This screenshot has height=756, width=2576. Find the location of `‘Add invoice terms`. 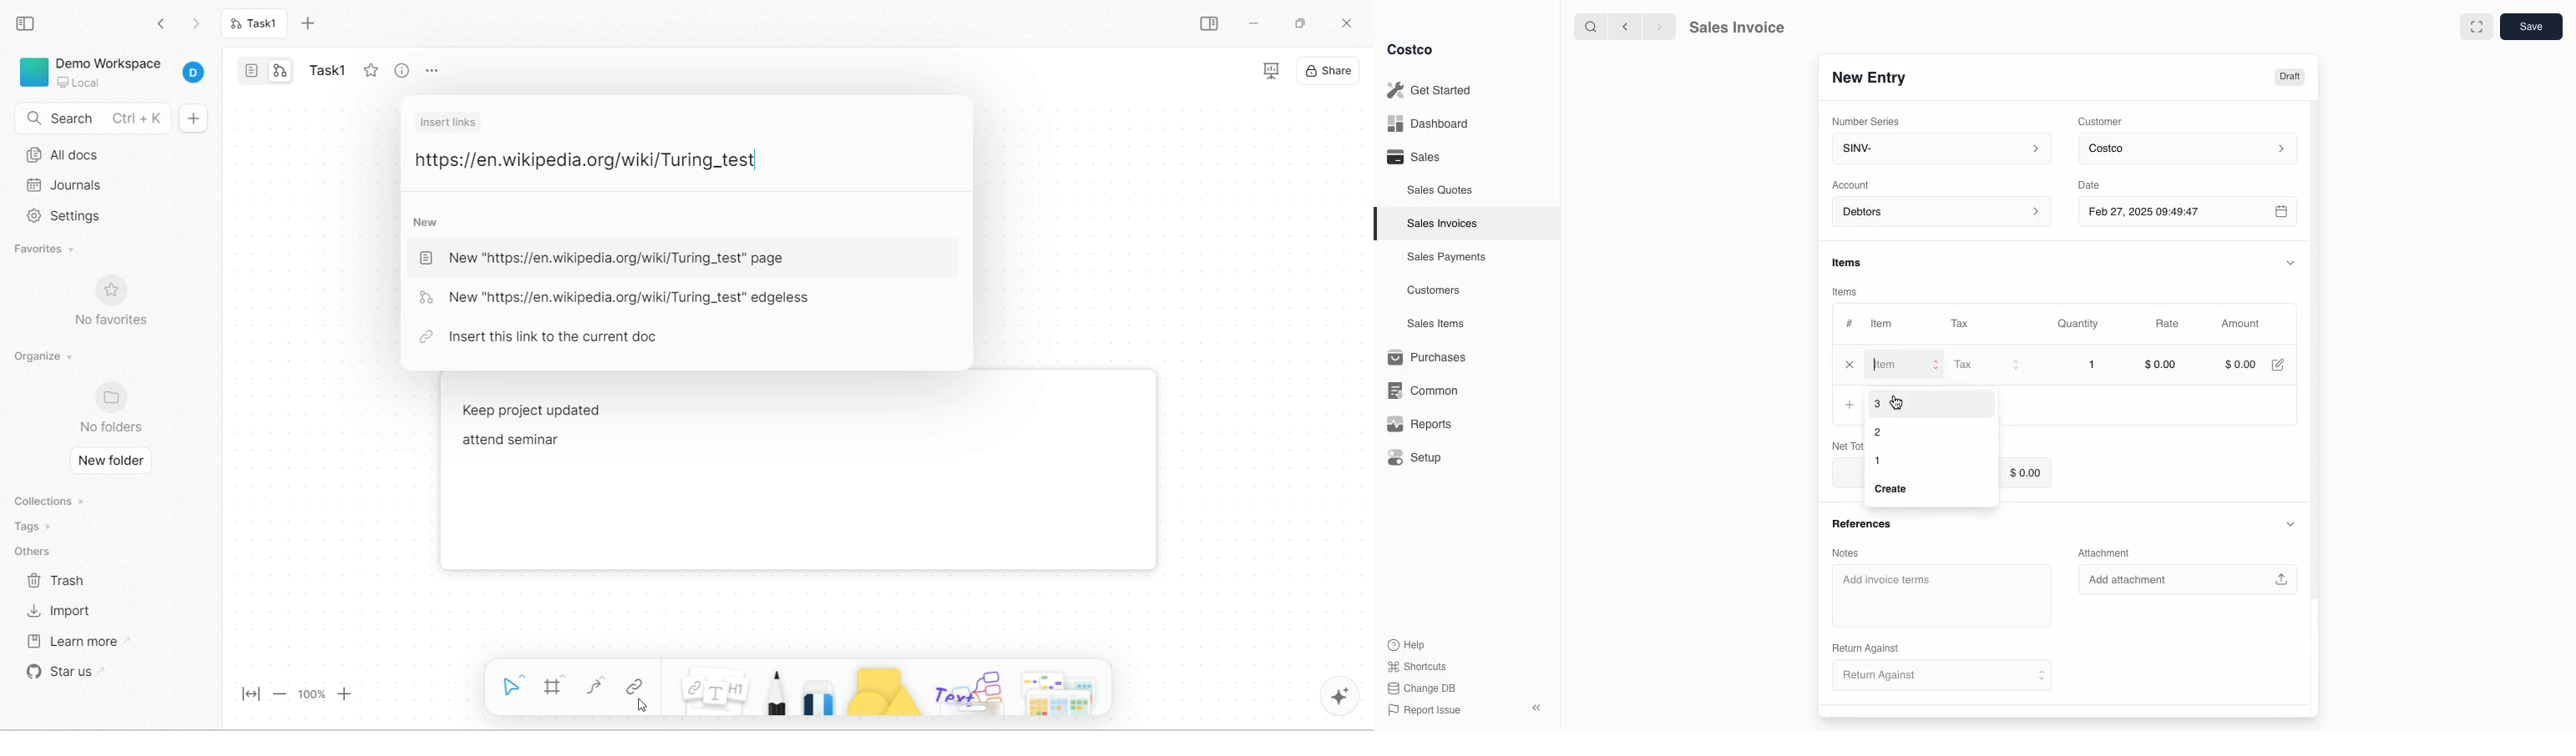

‘Add invoice terms is located at coordinates (1941, 596).